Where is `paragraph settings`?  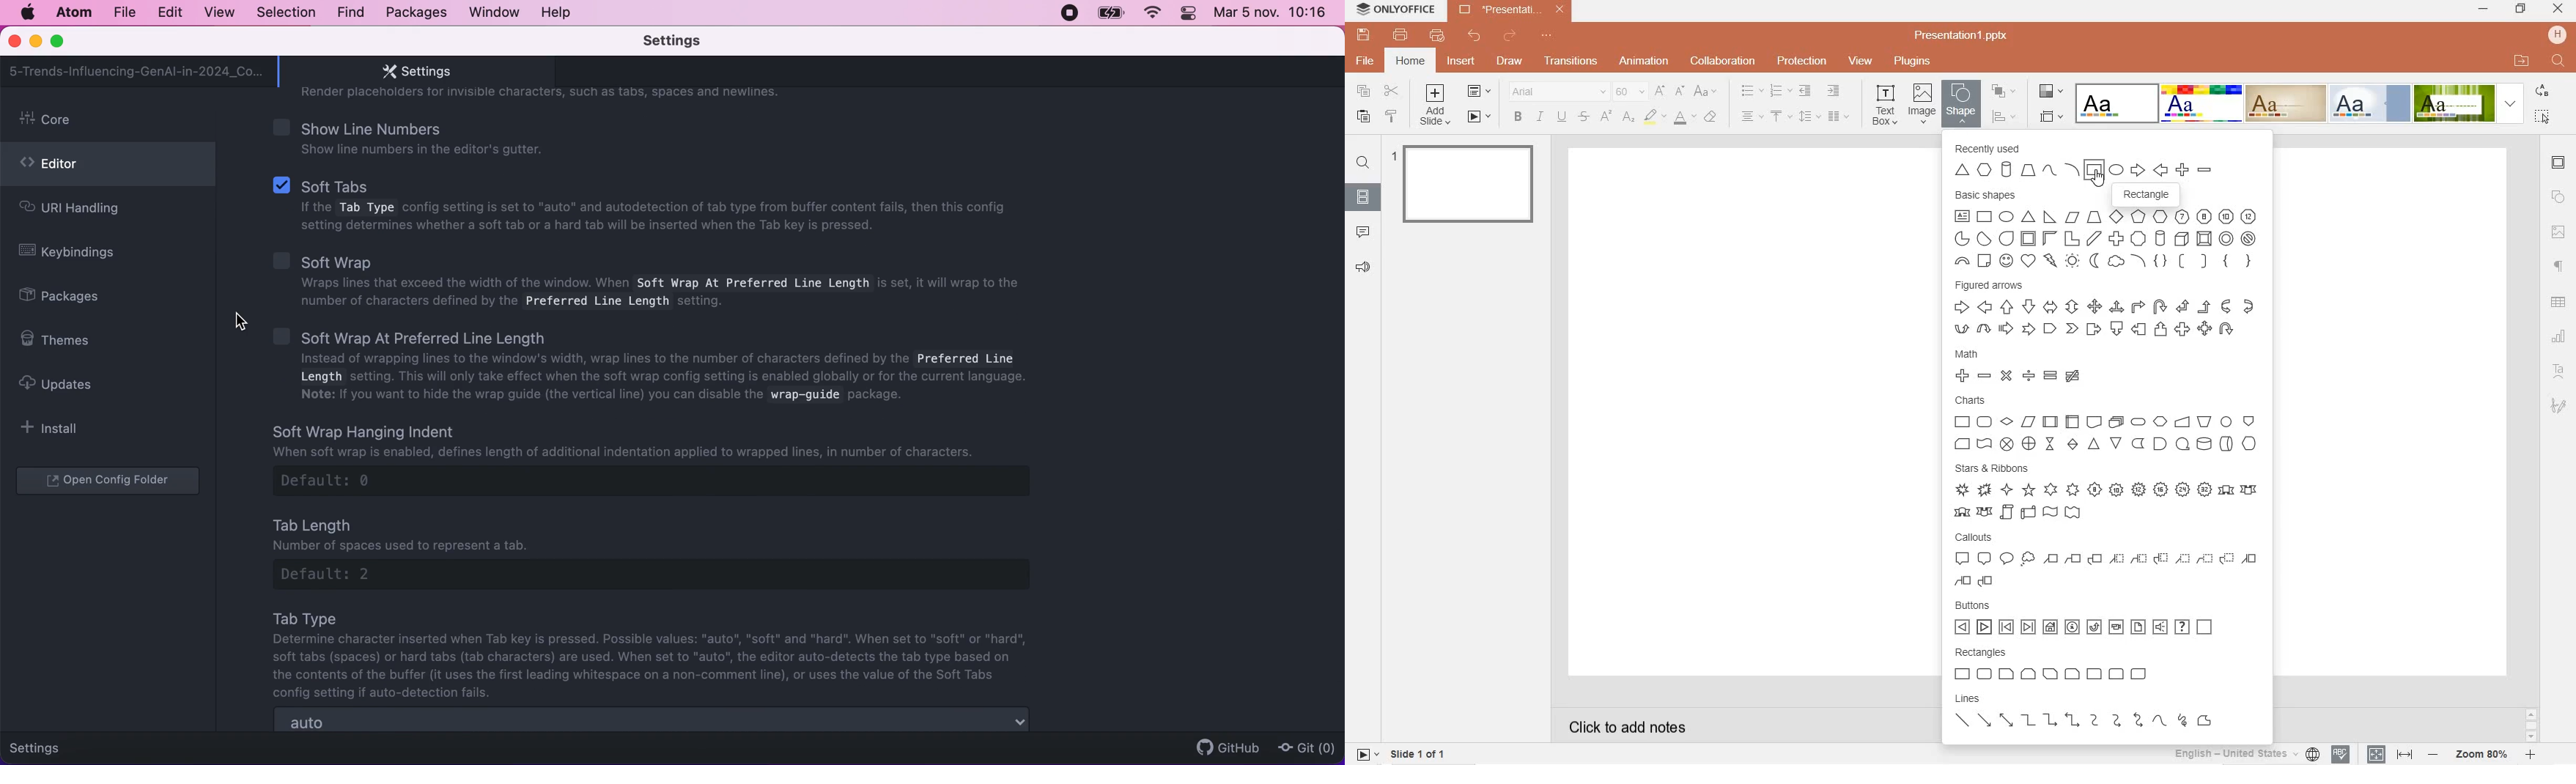 paragraph settings is located at coordinates (2559, 265).